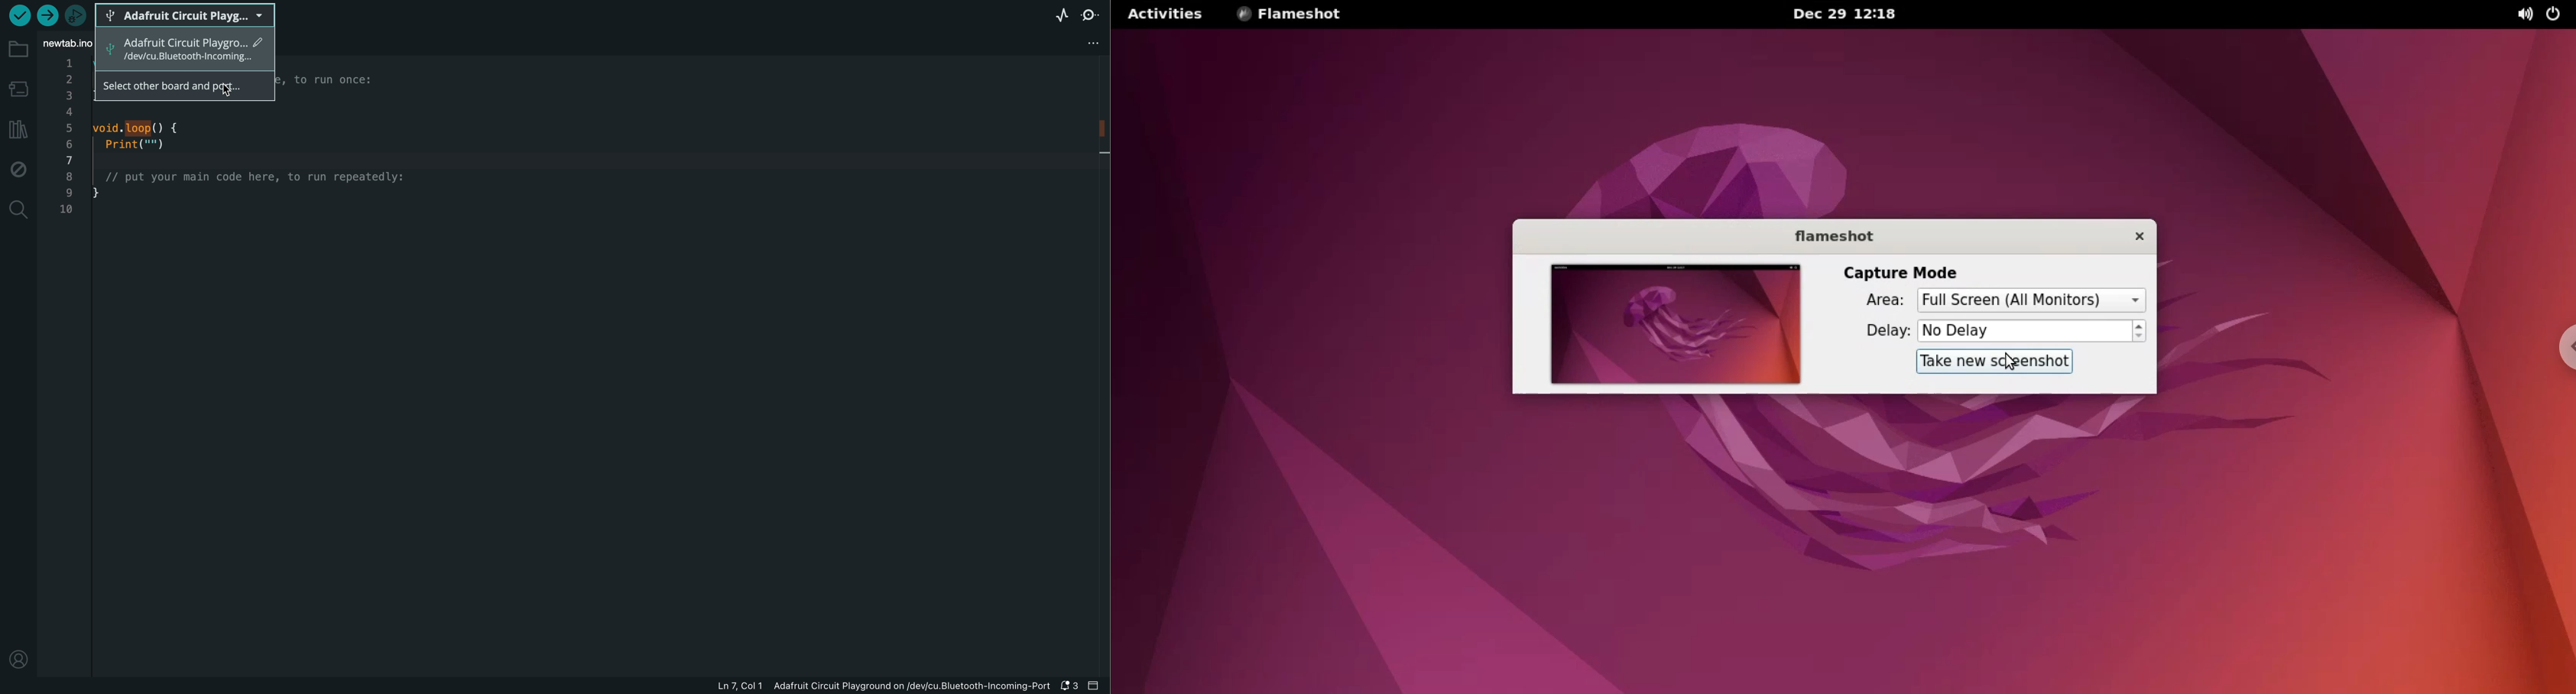  Describe the element at coordinates (248, 167) in the screenshot. I see `code` at that location.